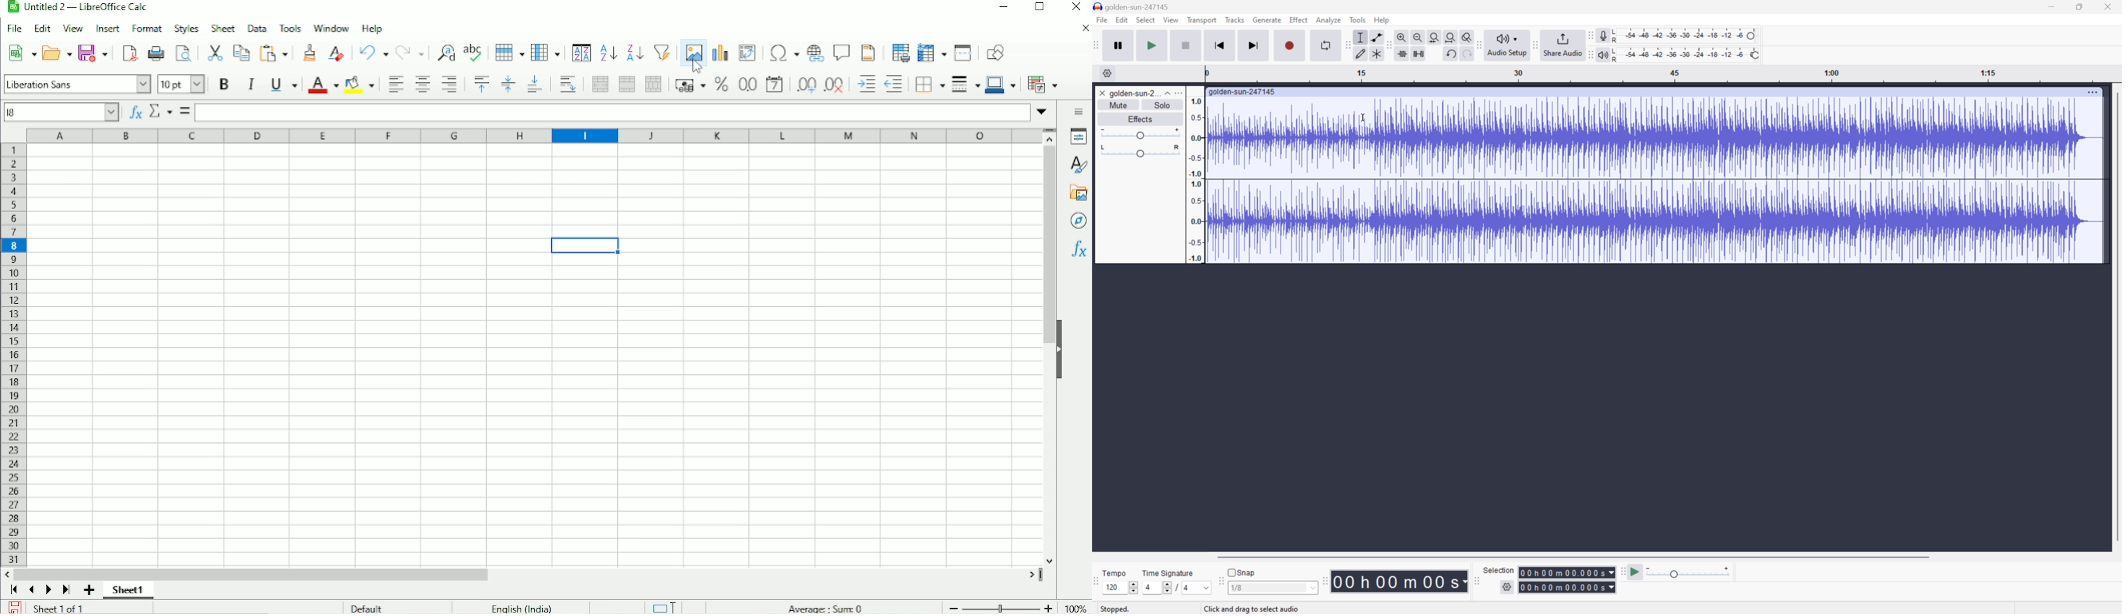 The image size is (2128, 616). I want to click on cursor, so click(699, 68).